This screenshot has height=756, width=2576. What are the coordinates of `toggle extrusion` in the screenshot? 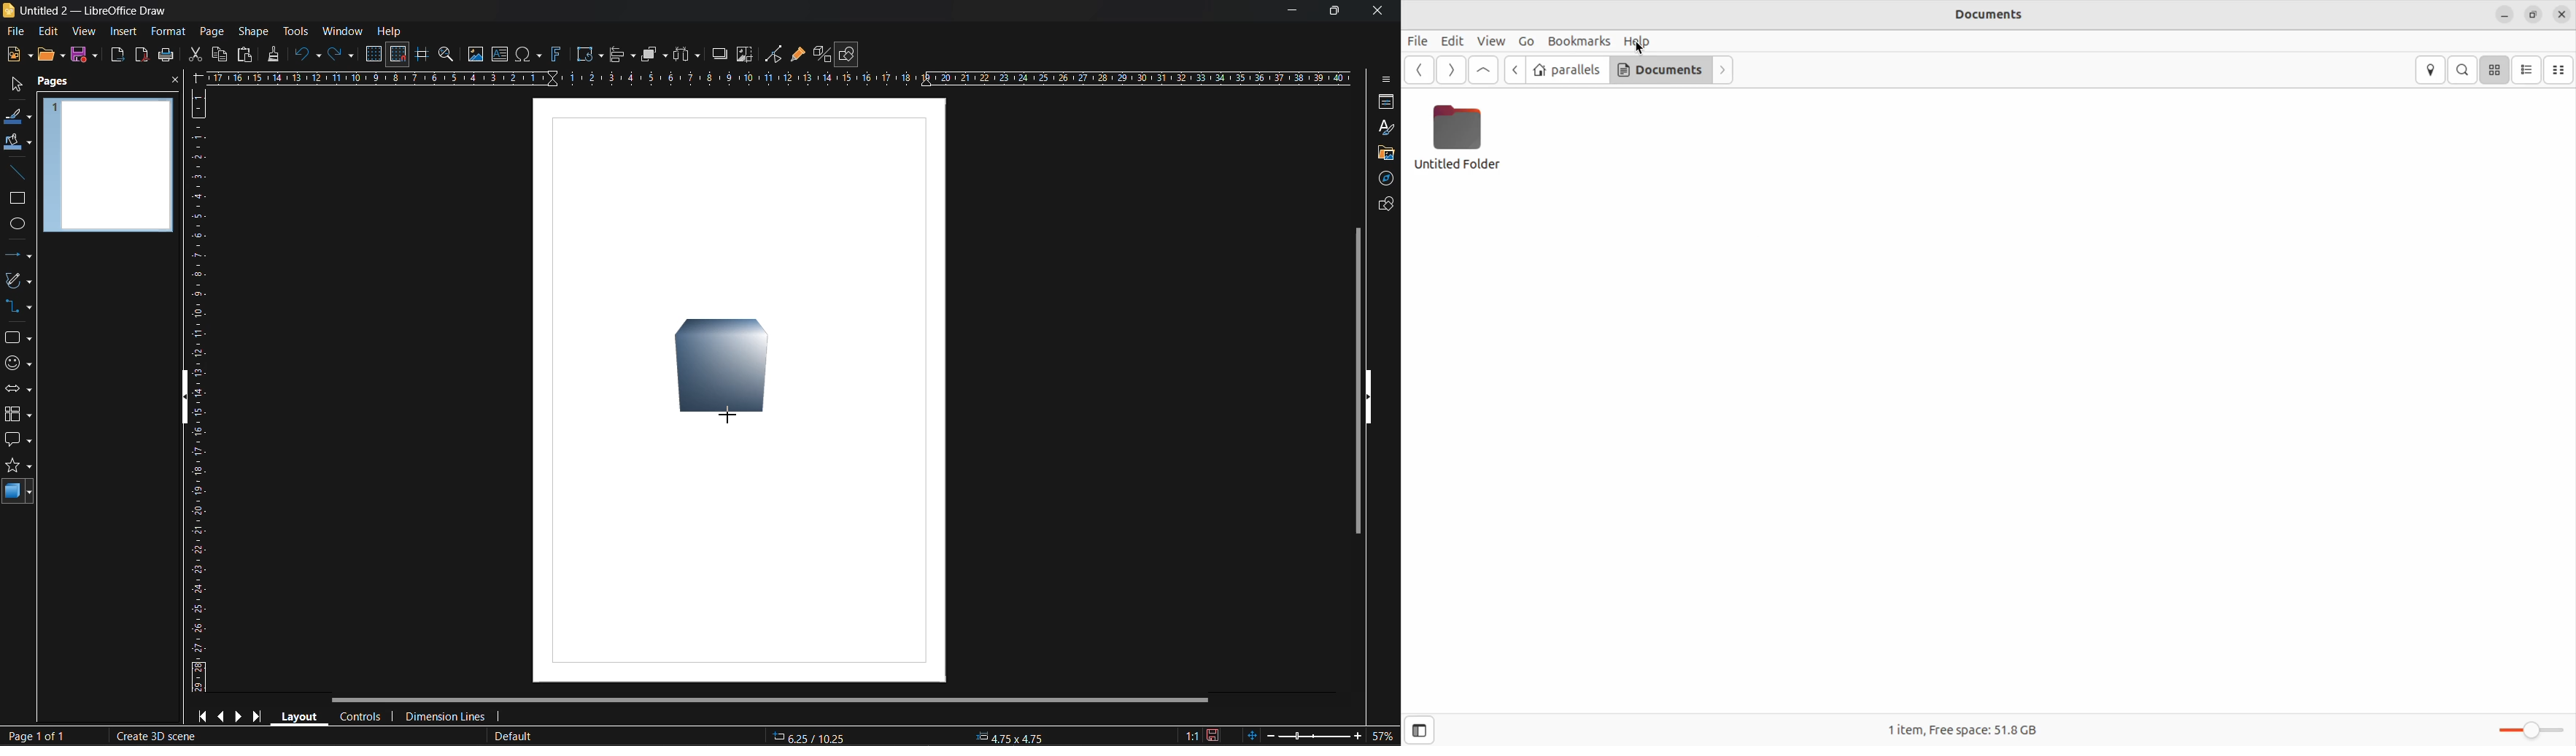 It's located at (821, 54).